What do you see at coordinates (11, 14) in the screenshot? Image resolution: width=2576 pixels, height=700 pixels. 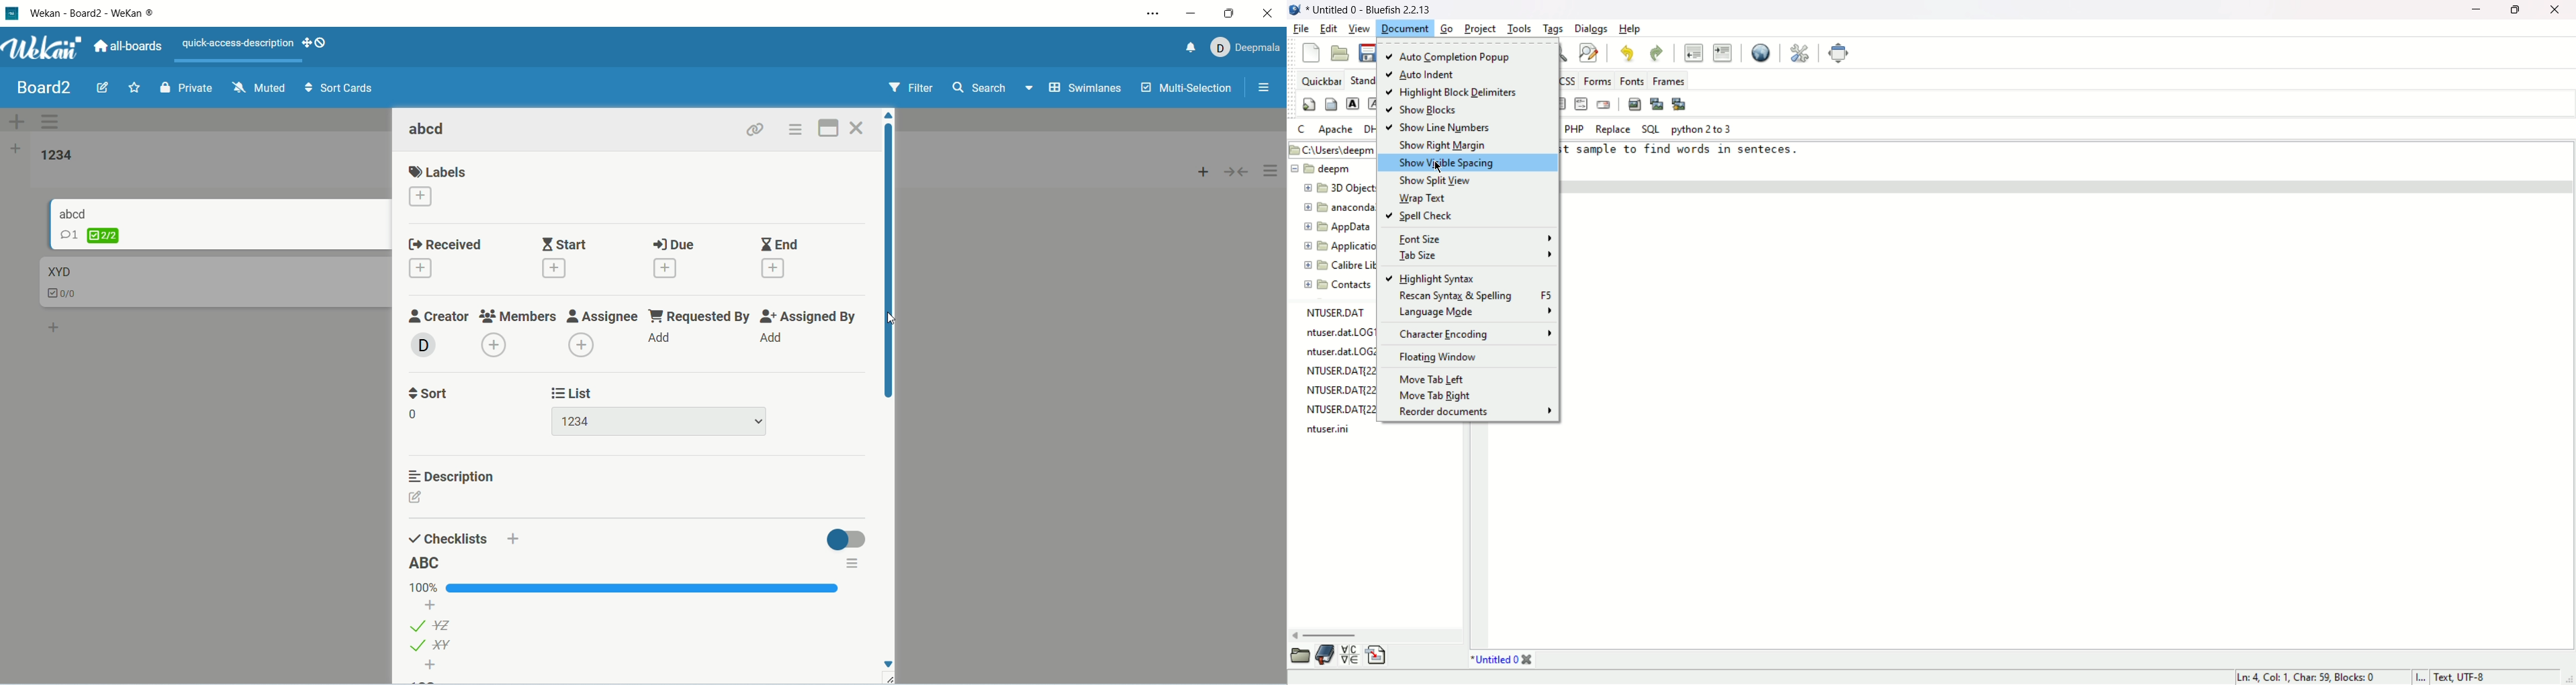 I see `logo` at bounding box center [11, 14].